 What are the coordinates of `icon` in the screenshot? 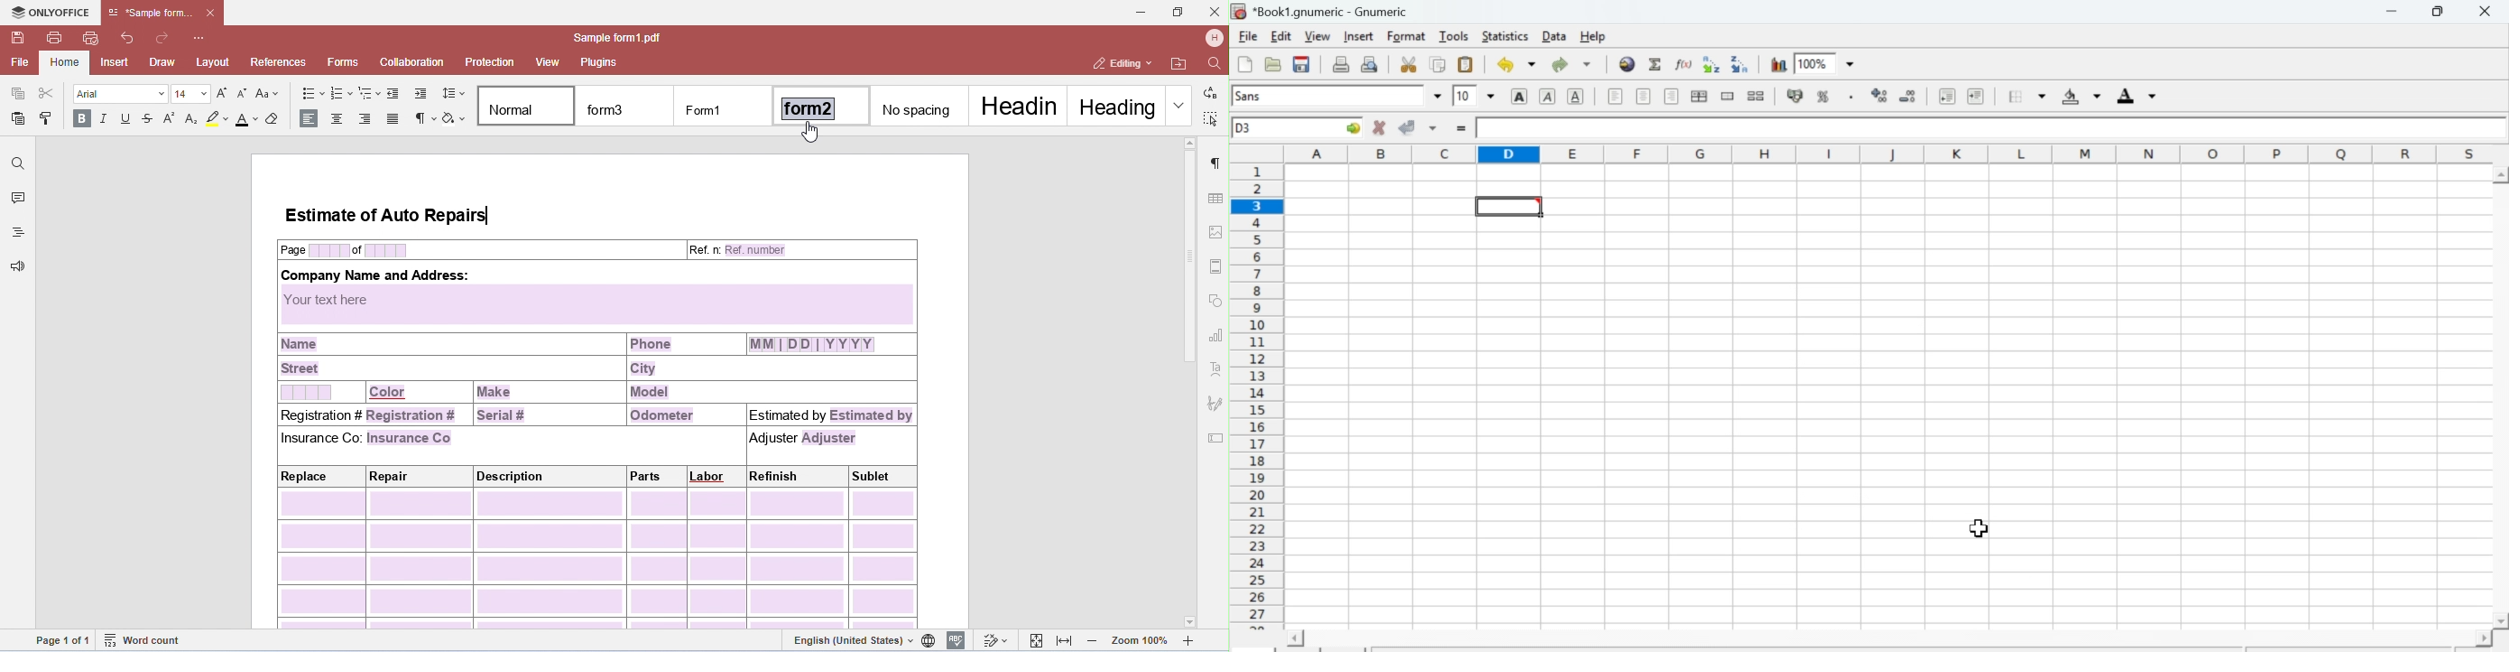 It's located at (1239, 11).